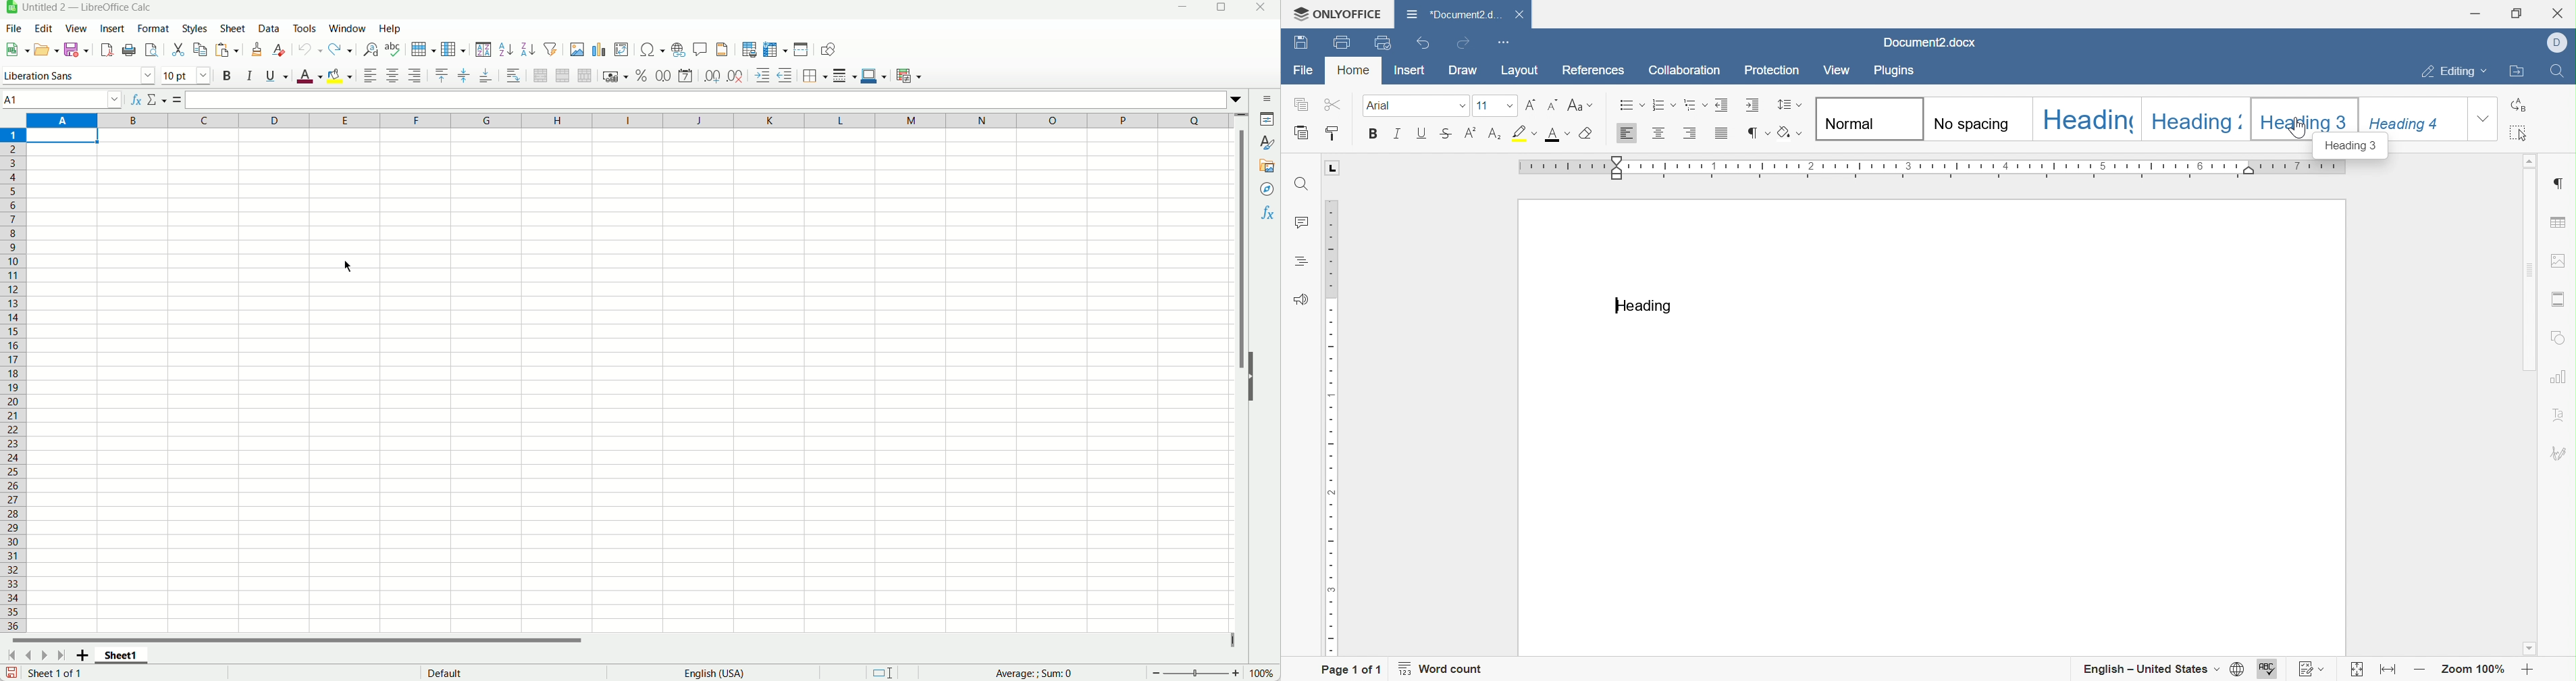  I want to click on Heading 3, so click(2354, 147).